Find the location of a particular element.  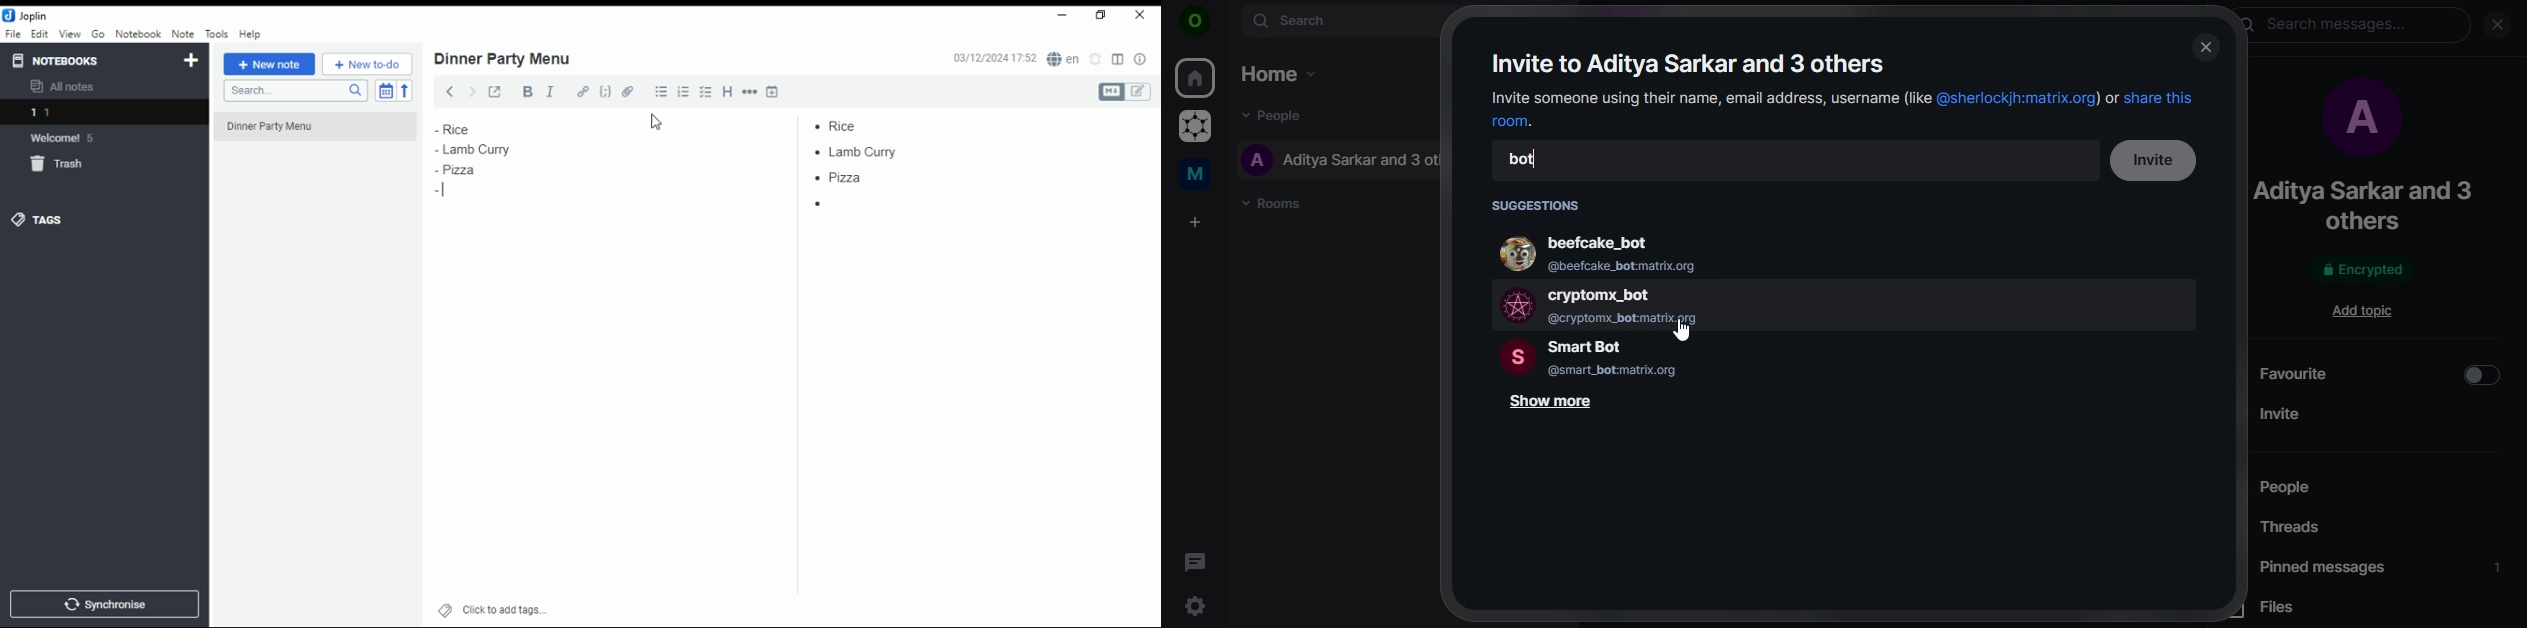

rooms is located at coordinates (1276, 202).